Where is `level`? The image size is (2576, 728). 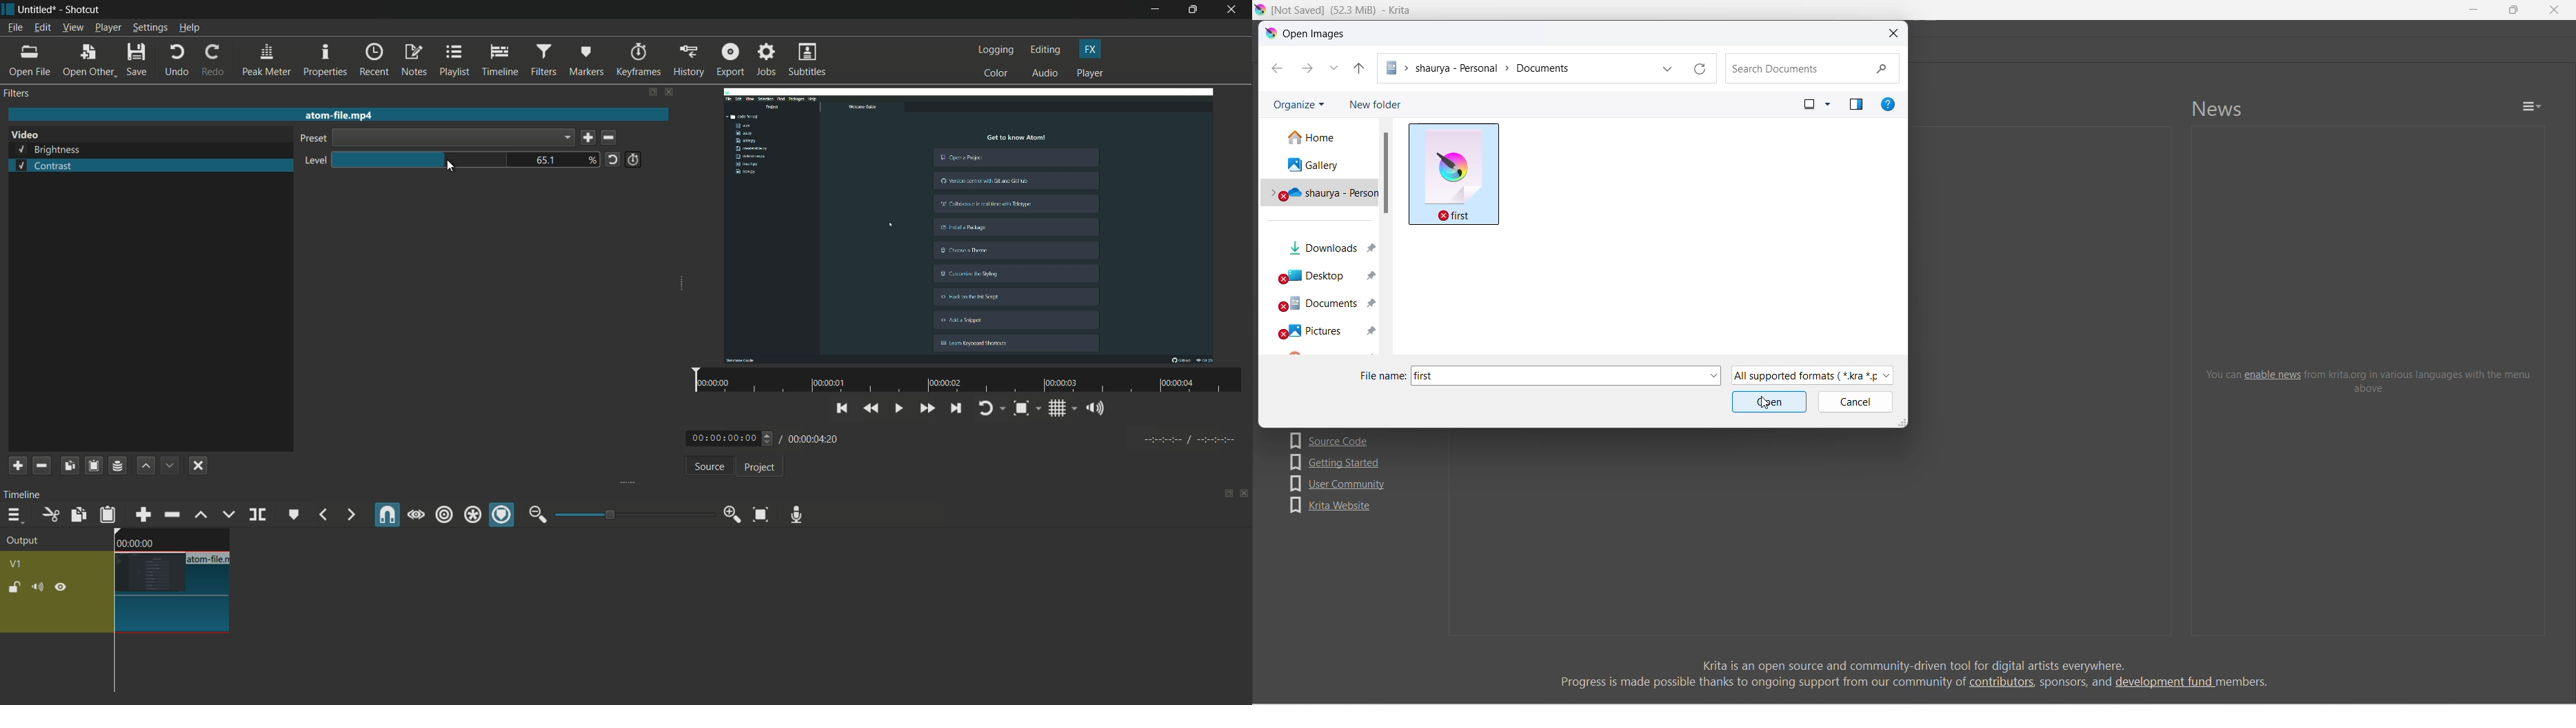 level is located at coordinates (313, 161).